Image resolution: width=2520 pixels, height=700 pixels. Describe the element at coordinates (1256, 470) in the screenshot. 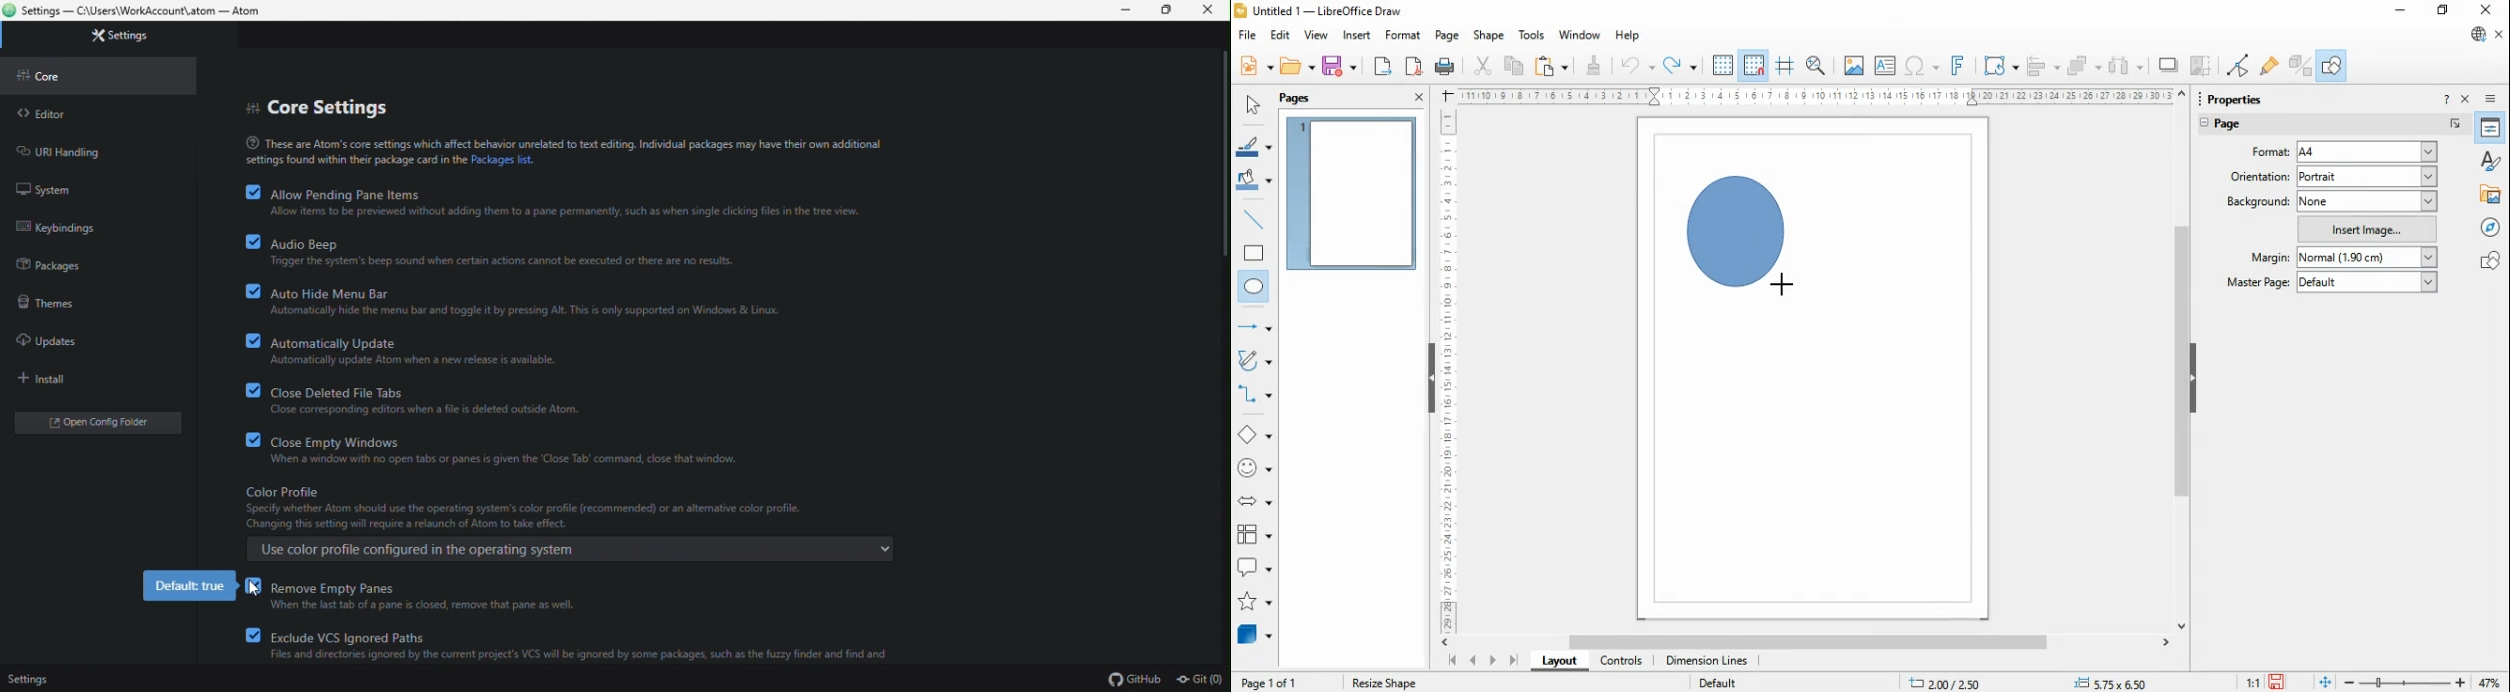

I see `symbol shapes` at that location.